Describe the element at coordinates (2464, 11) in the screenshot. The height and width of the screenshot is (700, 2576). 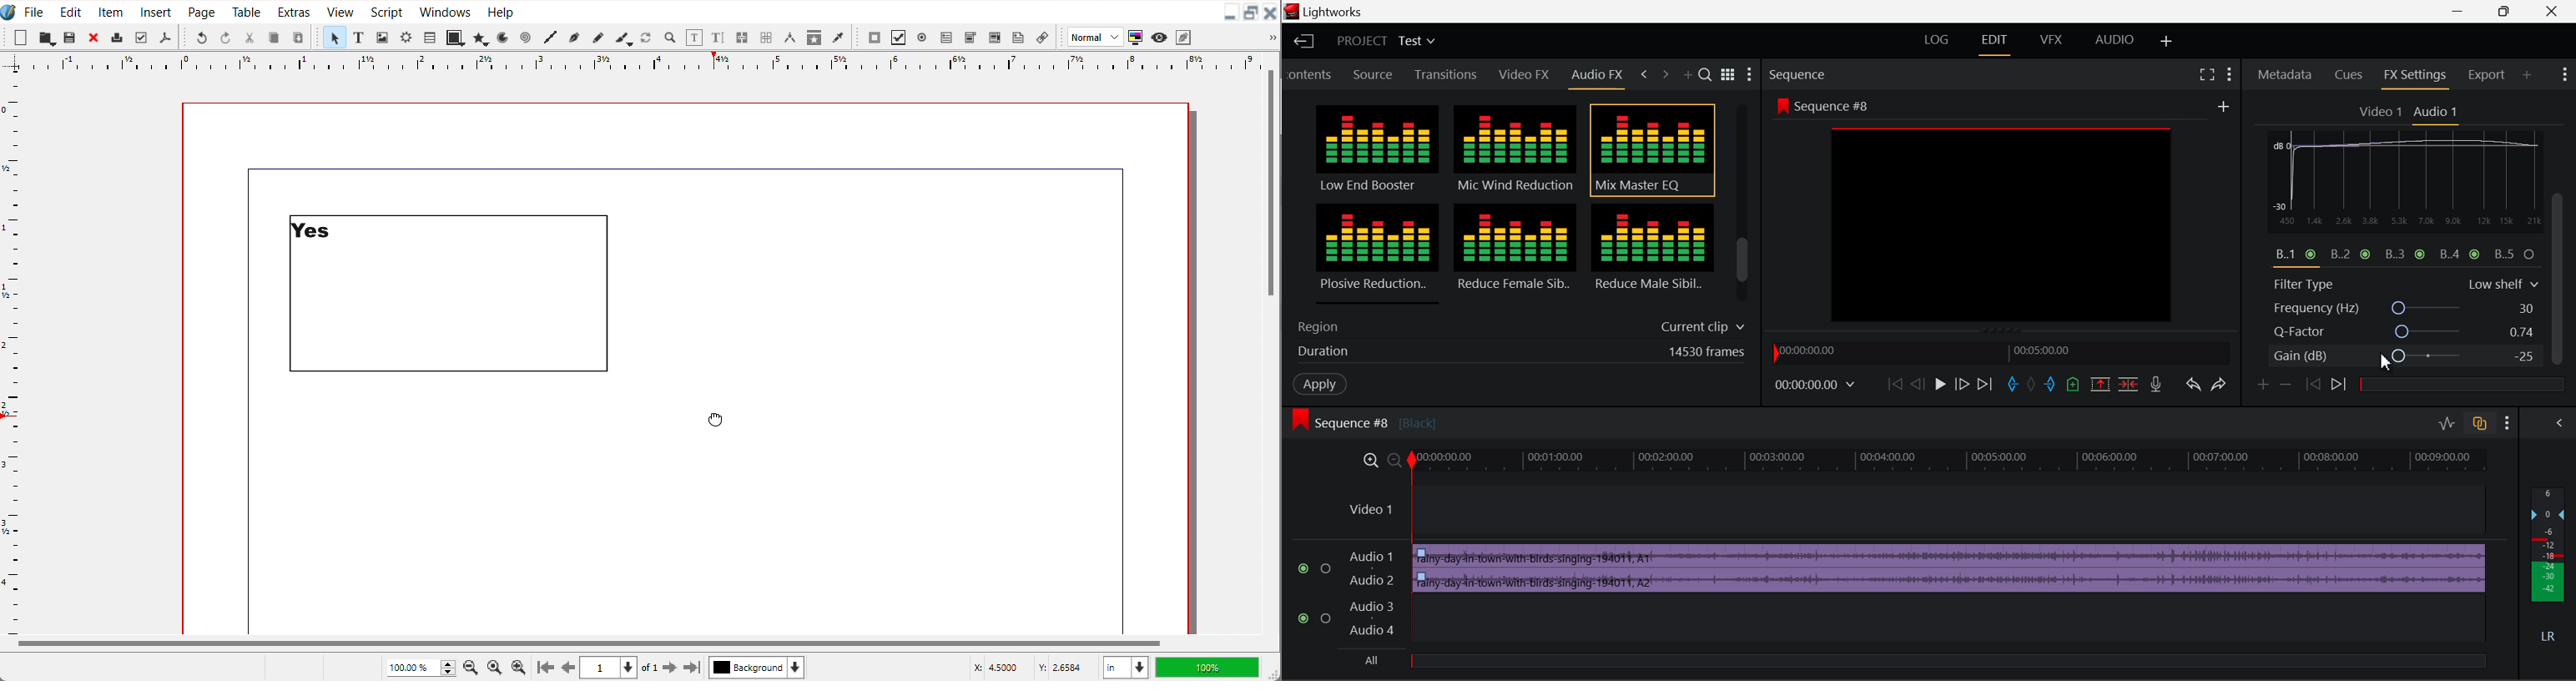
I see `Restore Down` at that location.